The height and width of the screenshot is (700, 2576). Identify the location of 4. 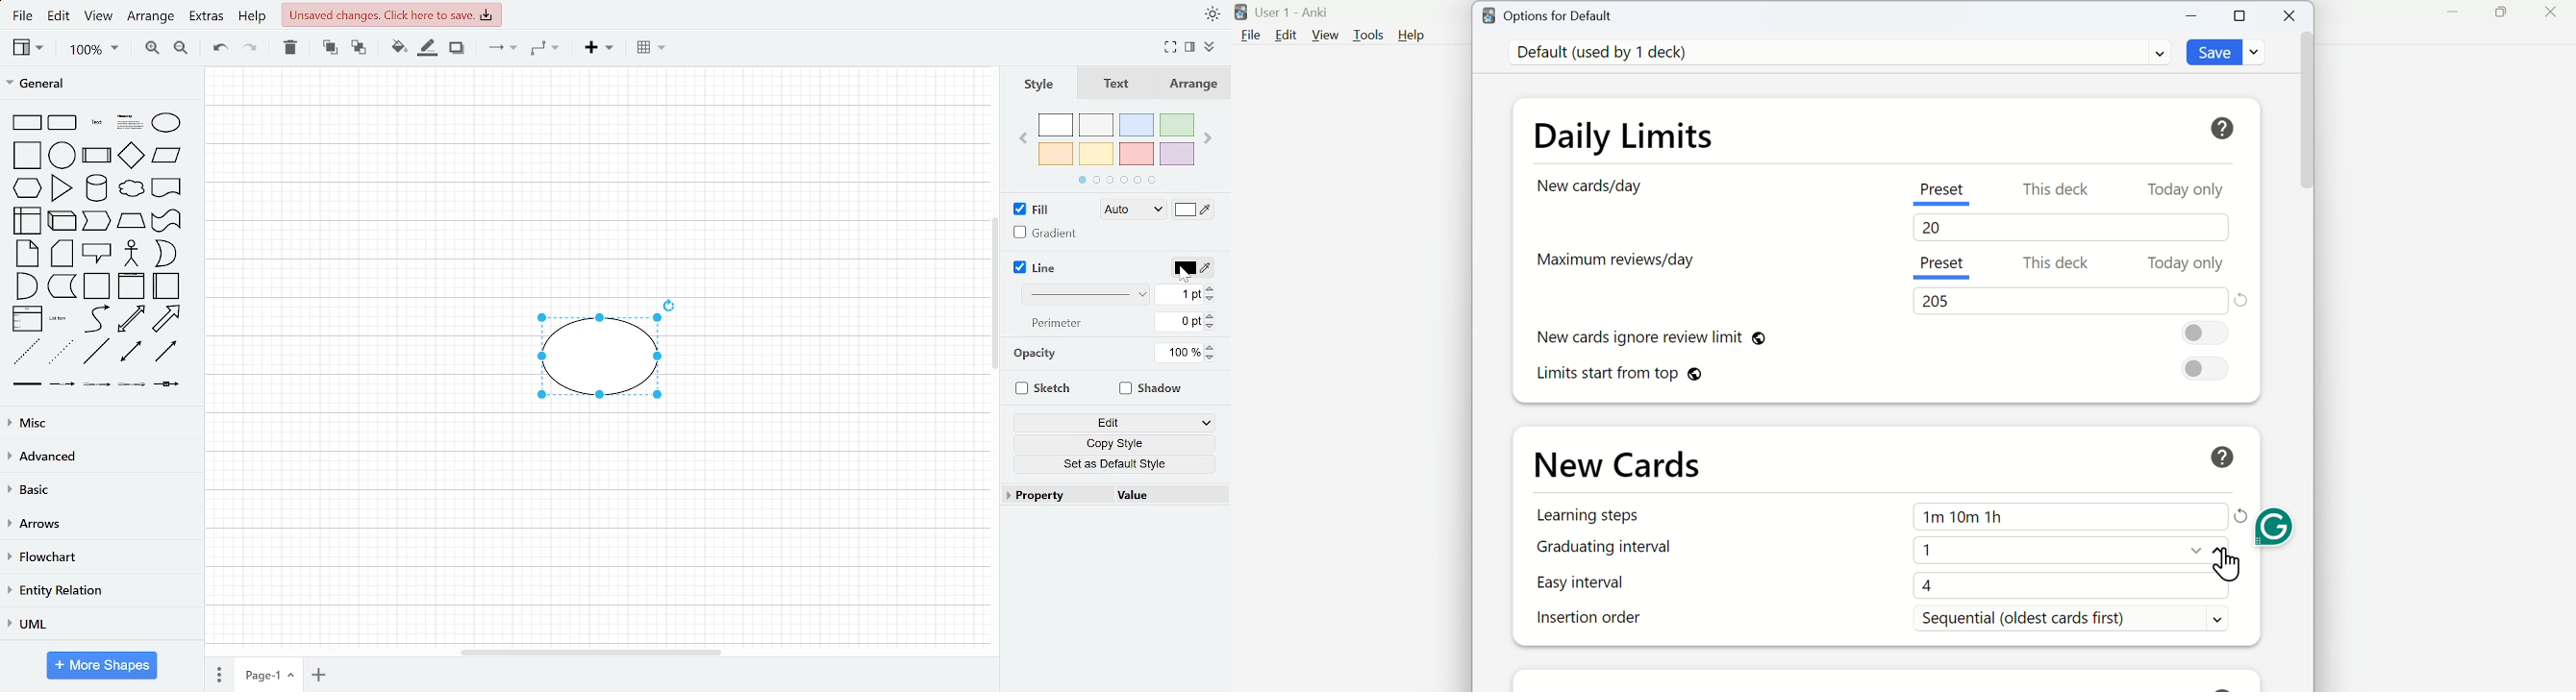
(2074, 582).